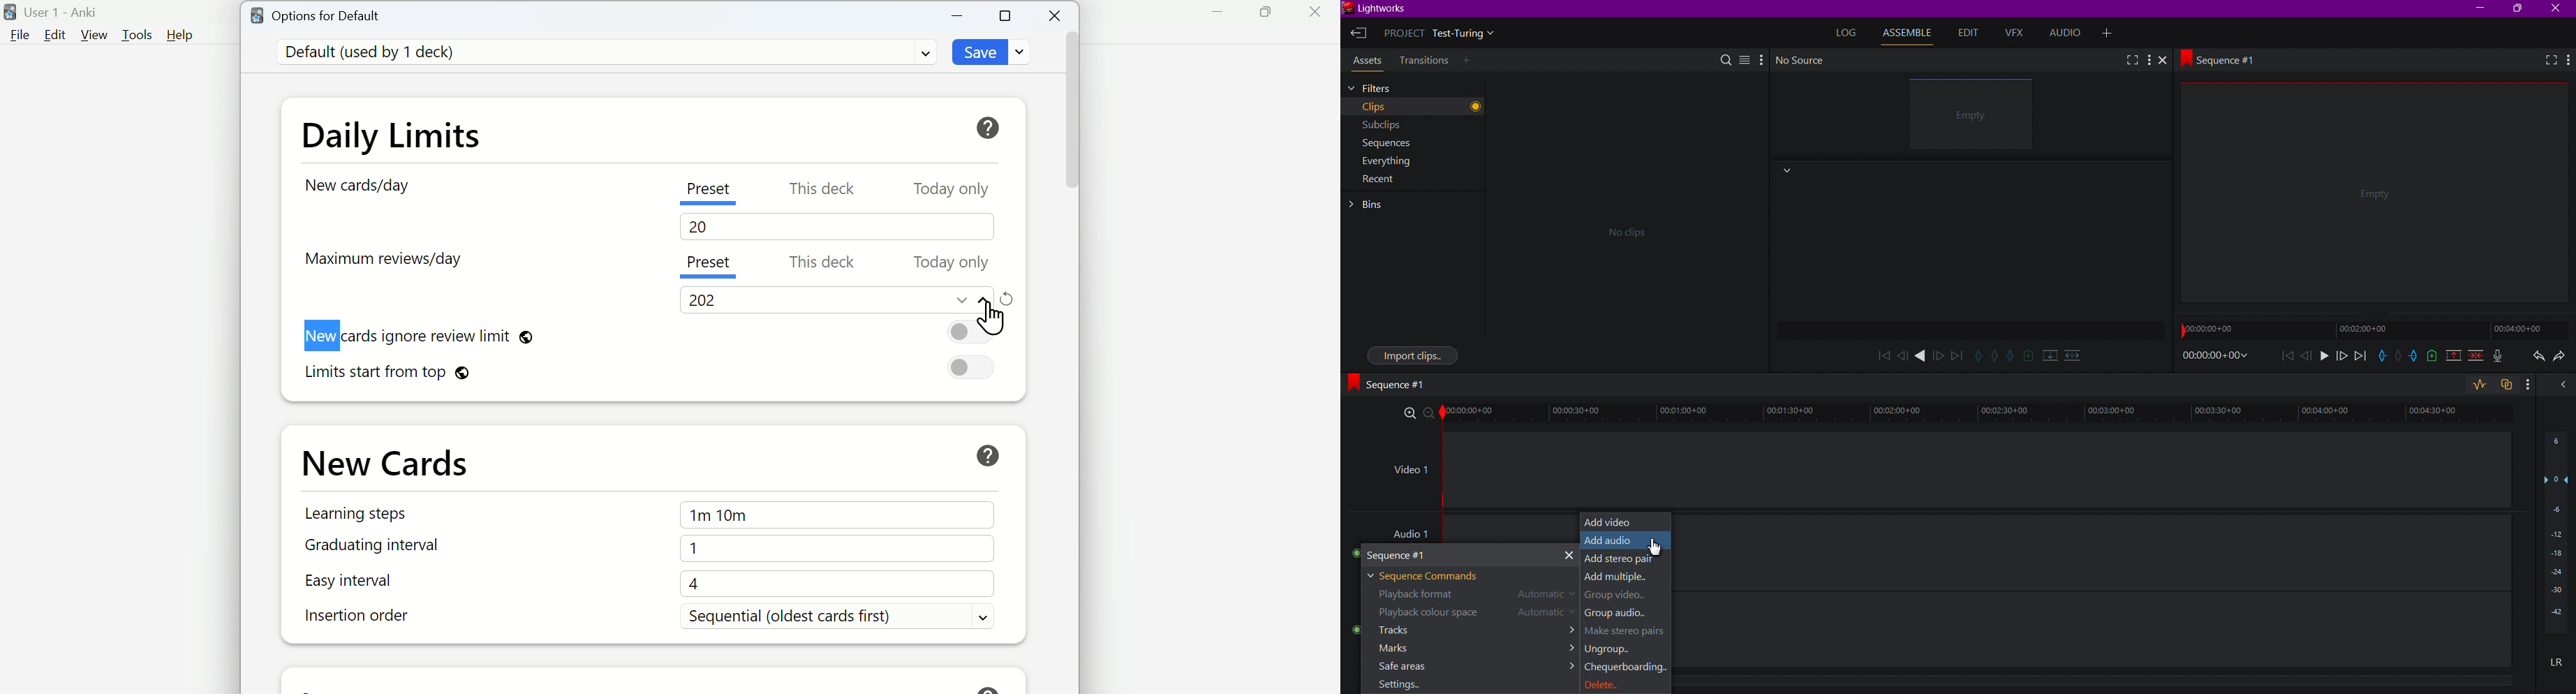 The width and height of the screenshot is (2576, 700). Describe the element at coordinates (1400, 685) in the screenshot. I see `Settings` at that location.